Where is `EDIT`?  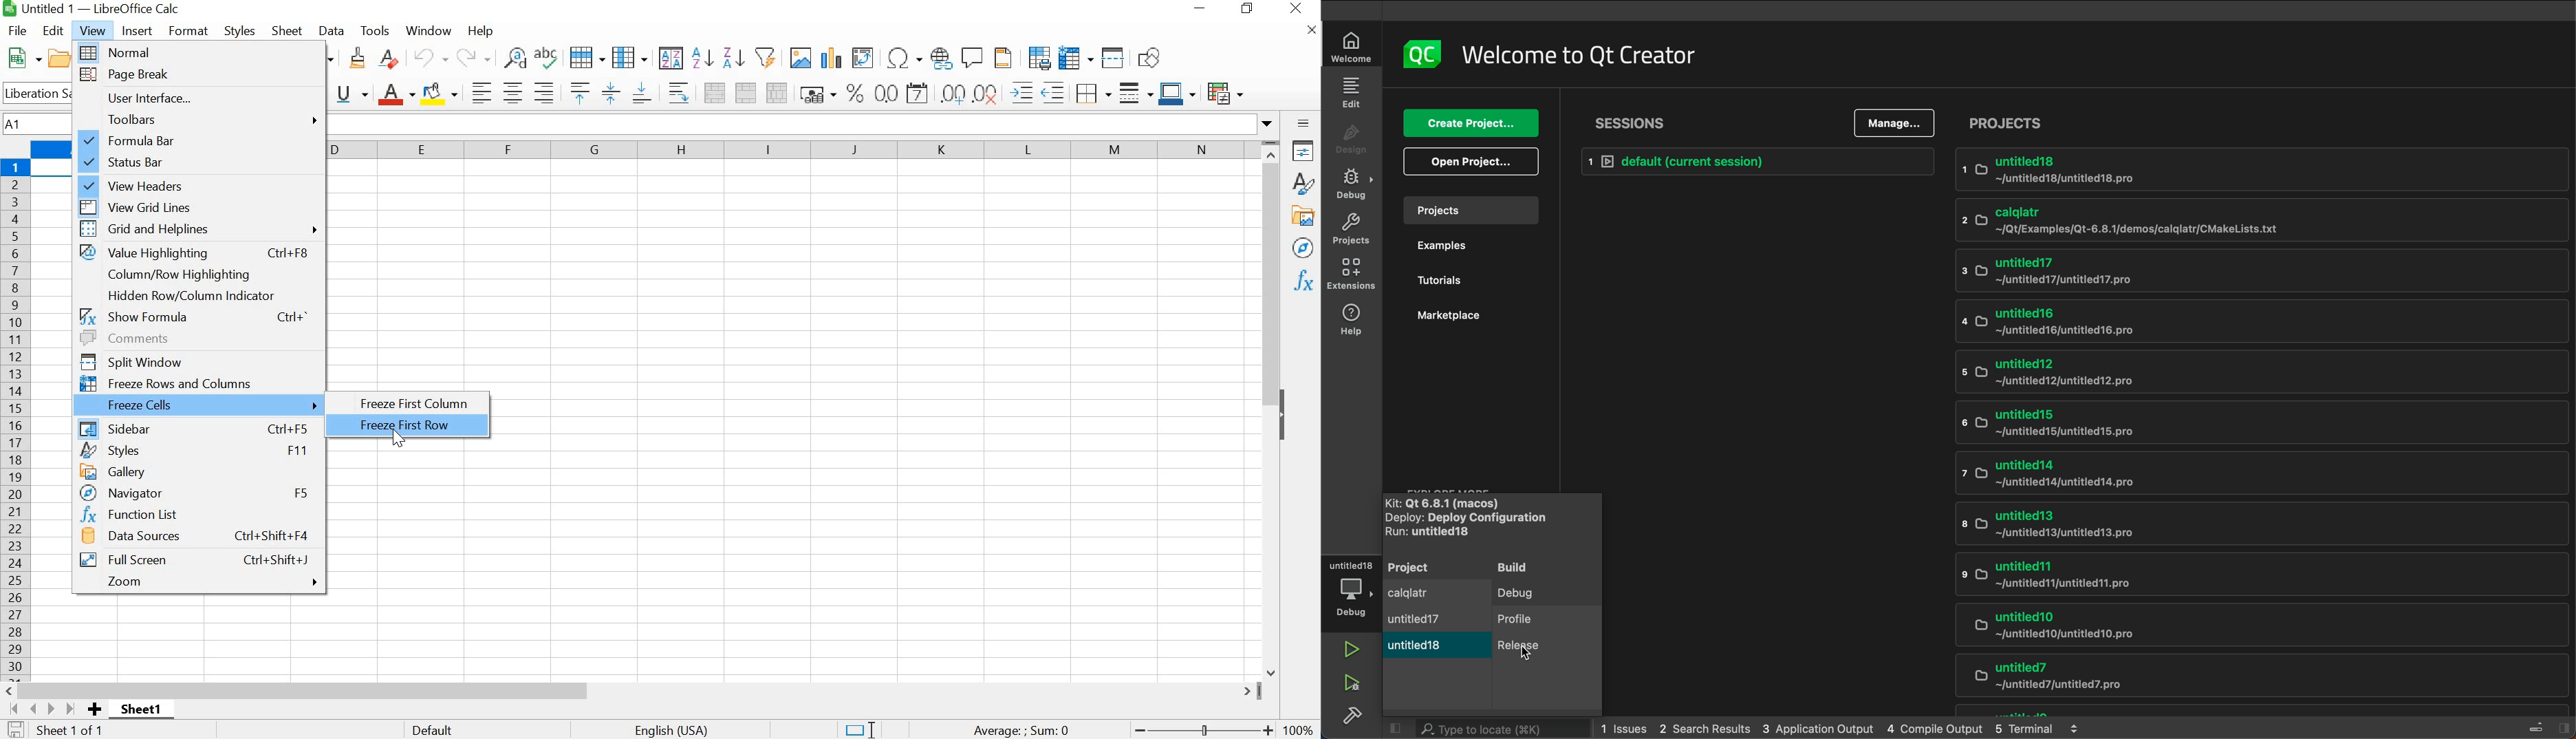 EDIT is located at coordinates (54, 31).